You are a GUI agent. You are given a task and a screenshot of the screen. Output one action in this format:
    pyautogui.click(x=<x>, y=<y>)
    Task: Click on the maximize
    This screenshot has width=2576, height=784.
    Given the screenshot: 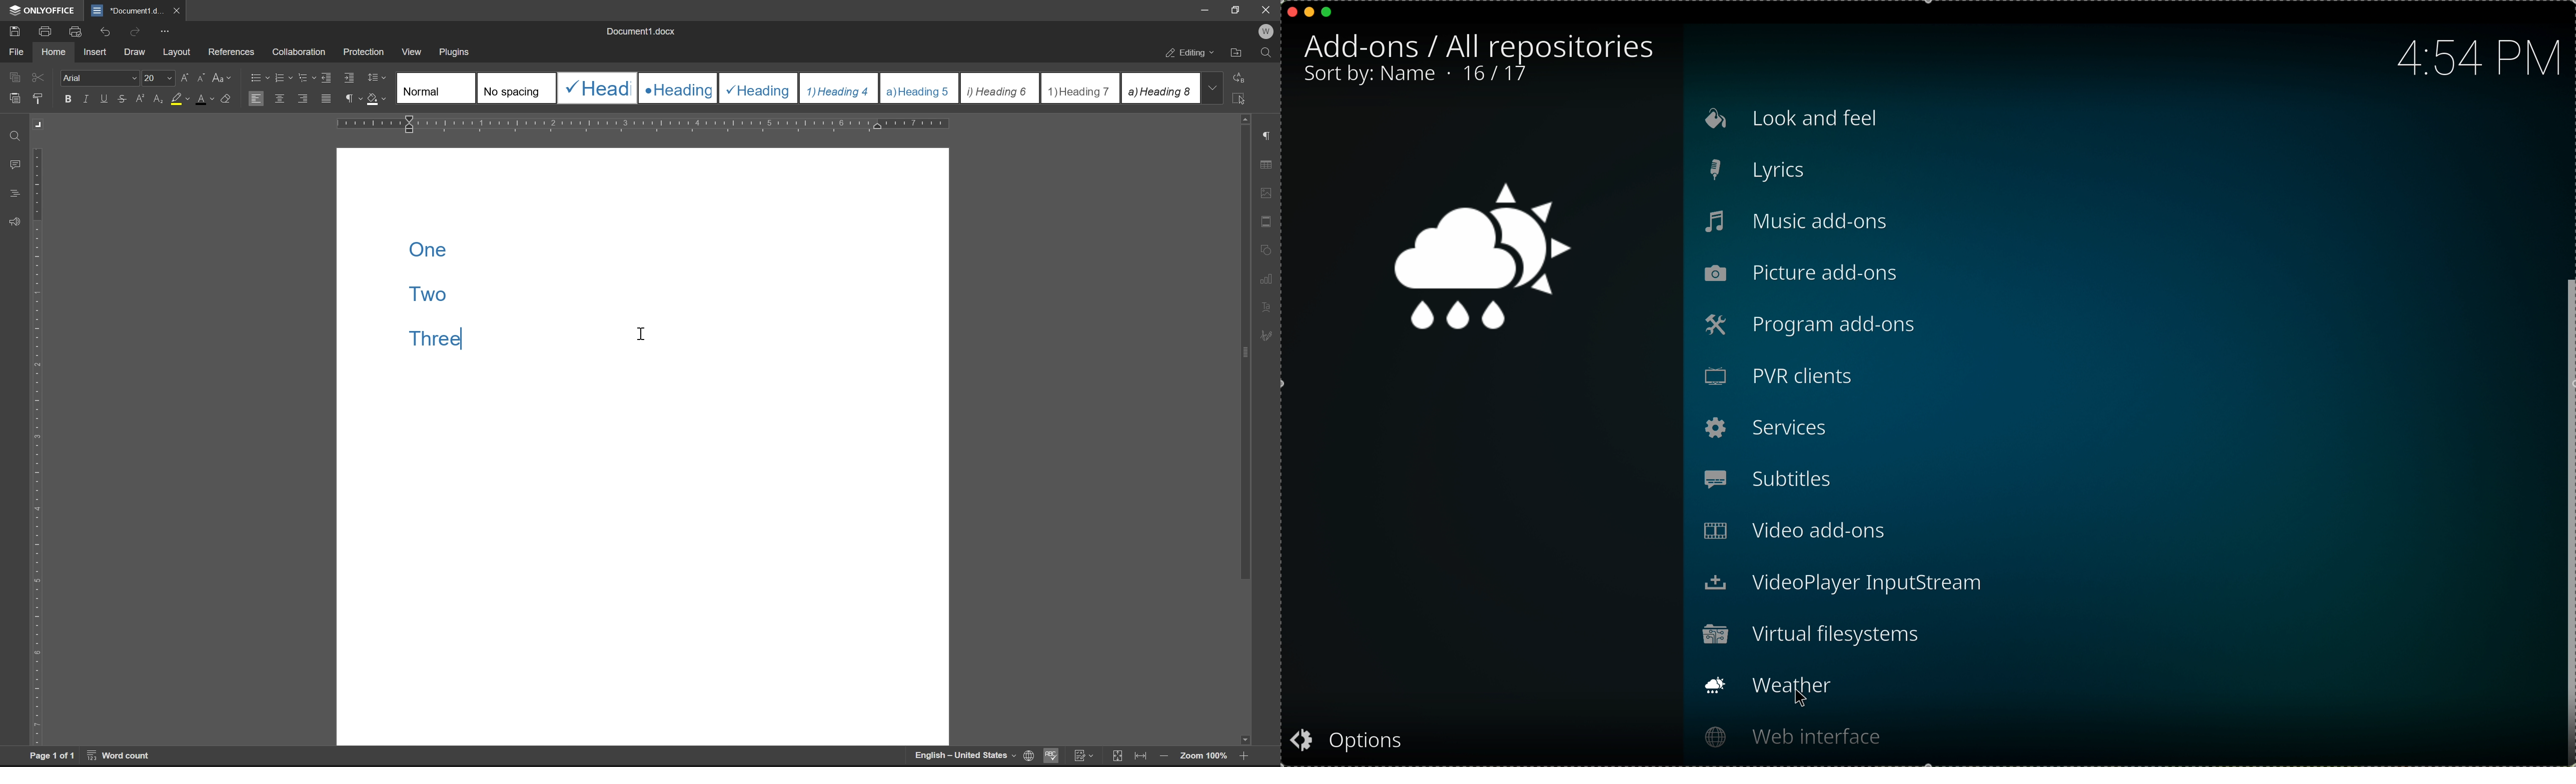 What is the action you would take?
    pyautogui.click(x=1328, y=12)
    